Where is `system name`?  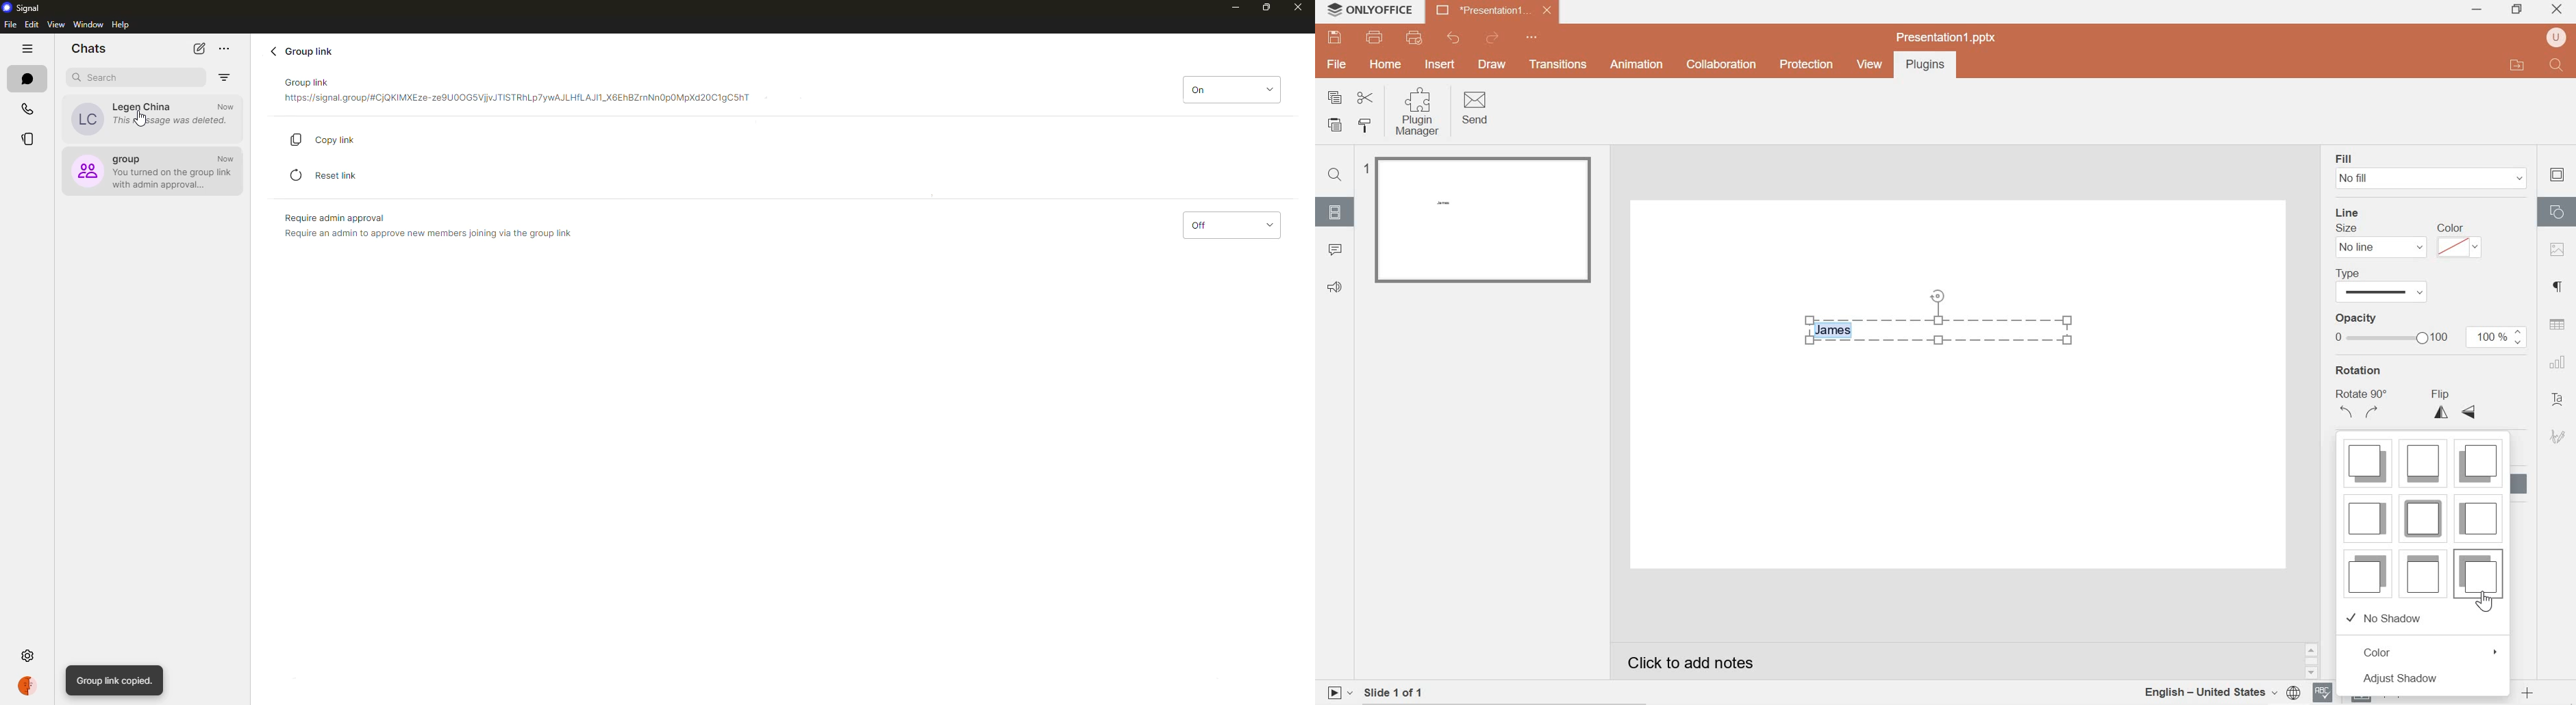
system name is located at coordinates (1385, 10).